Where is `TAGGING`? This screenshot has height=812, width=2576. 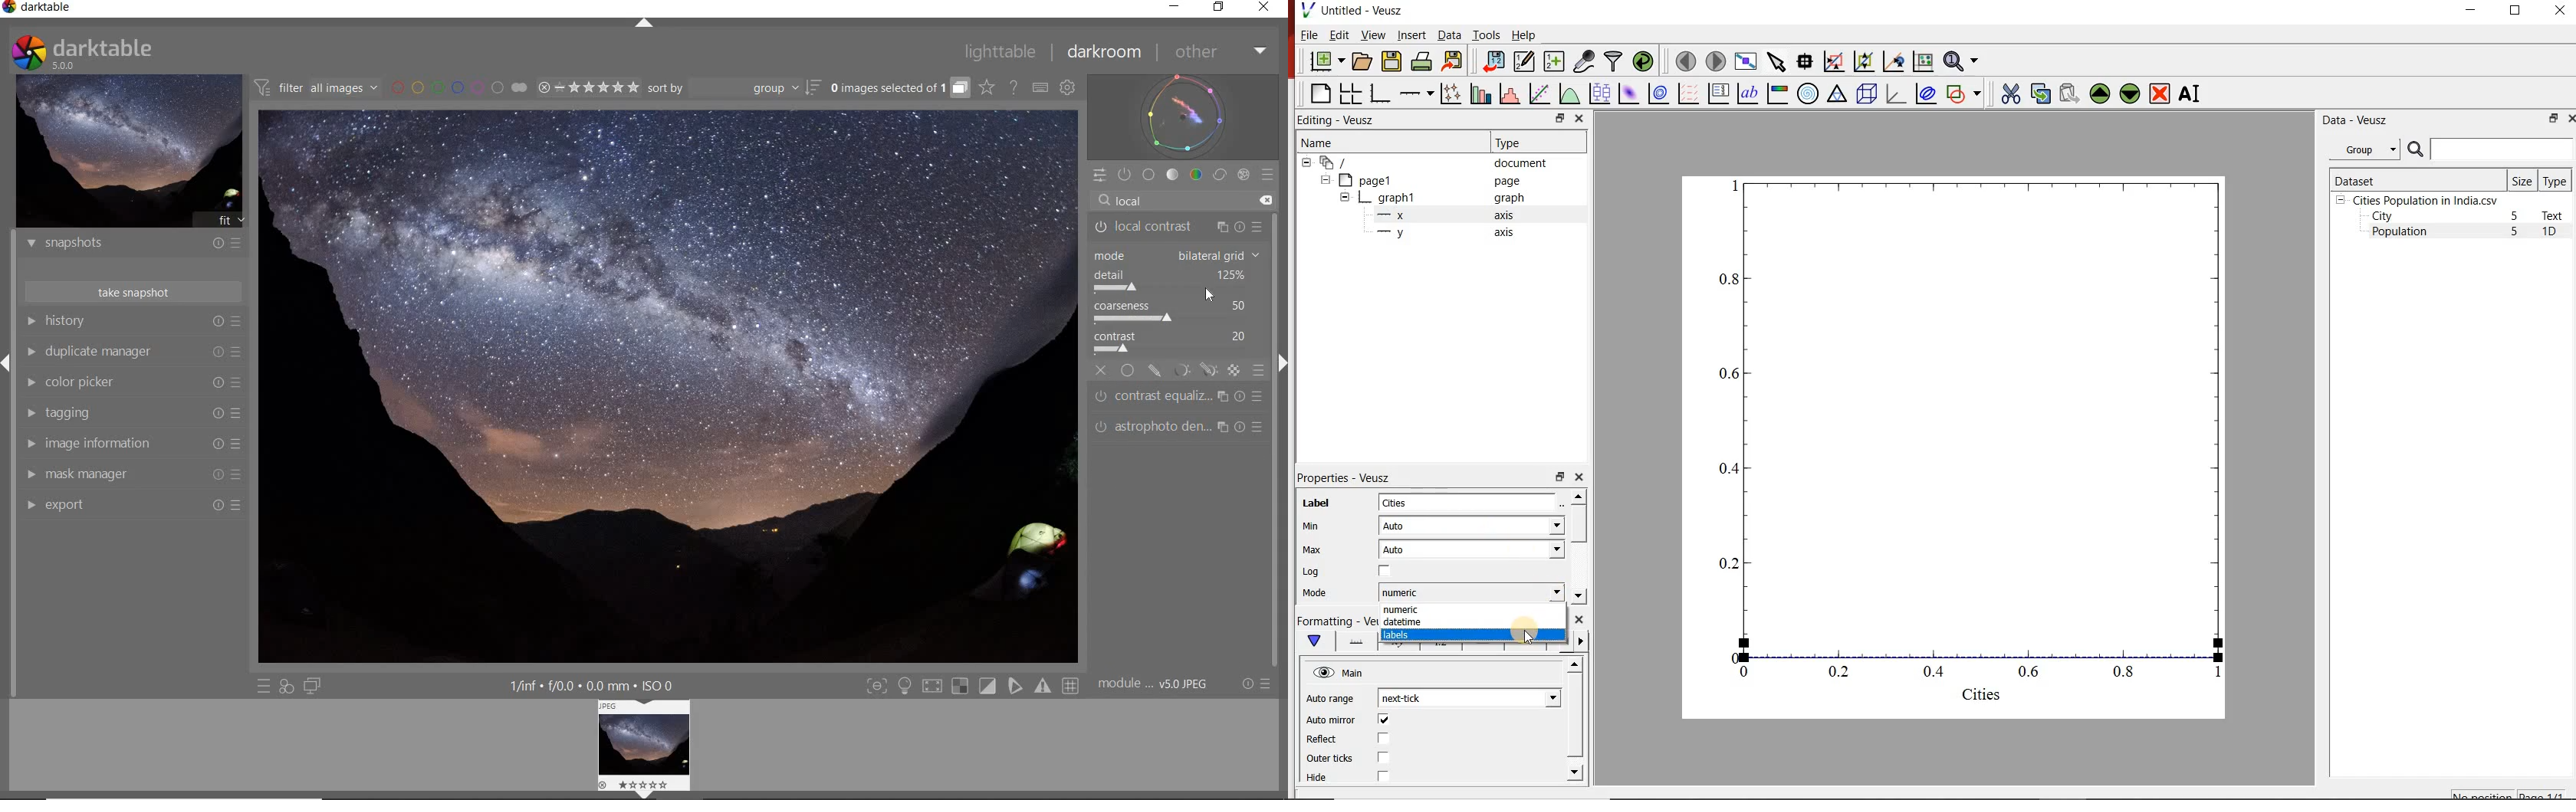
TAGGING is located at coordinates (27, 413).